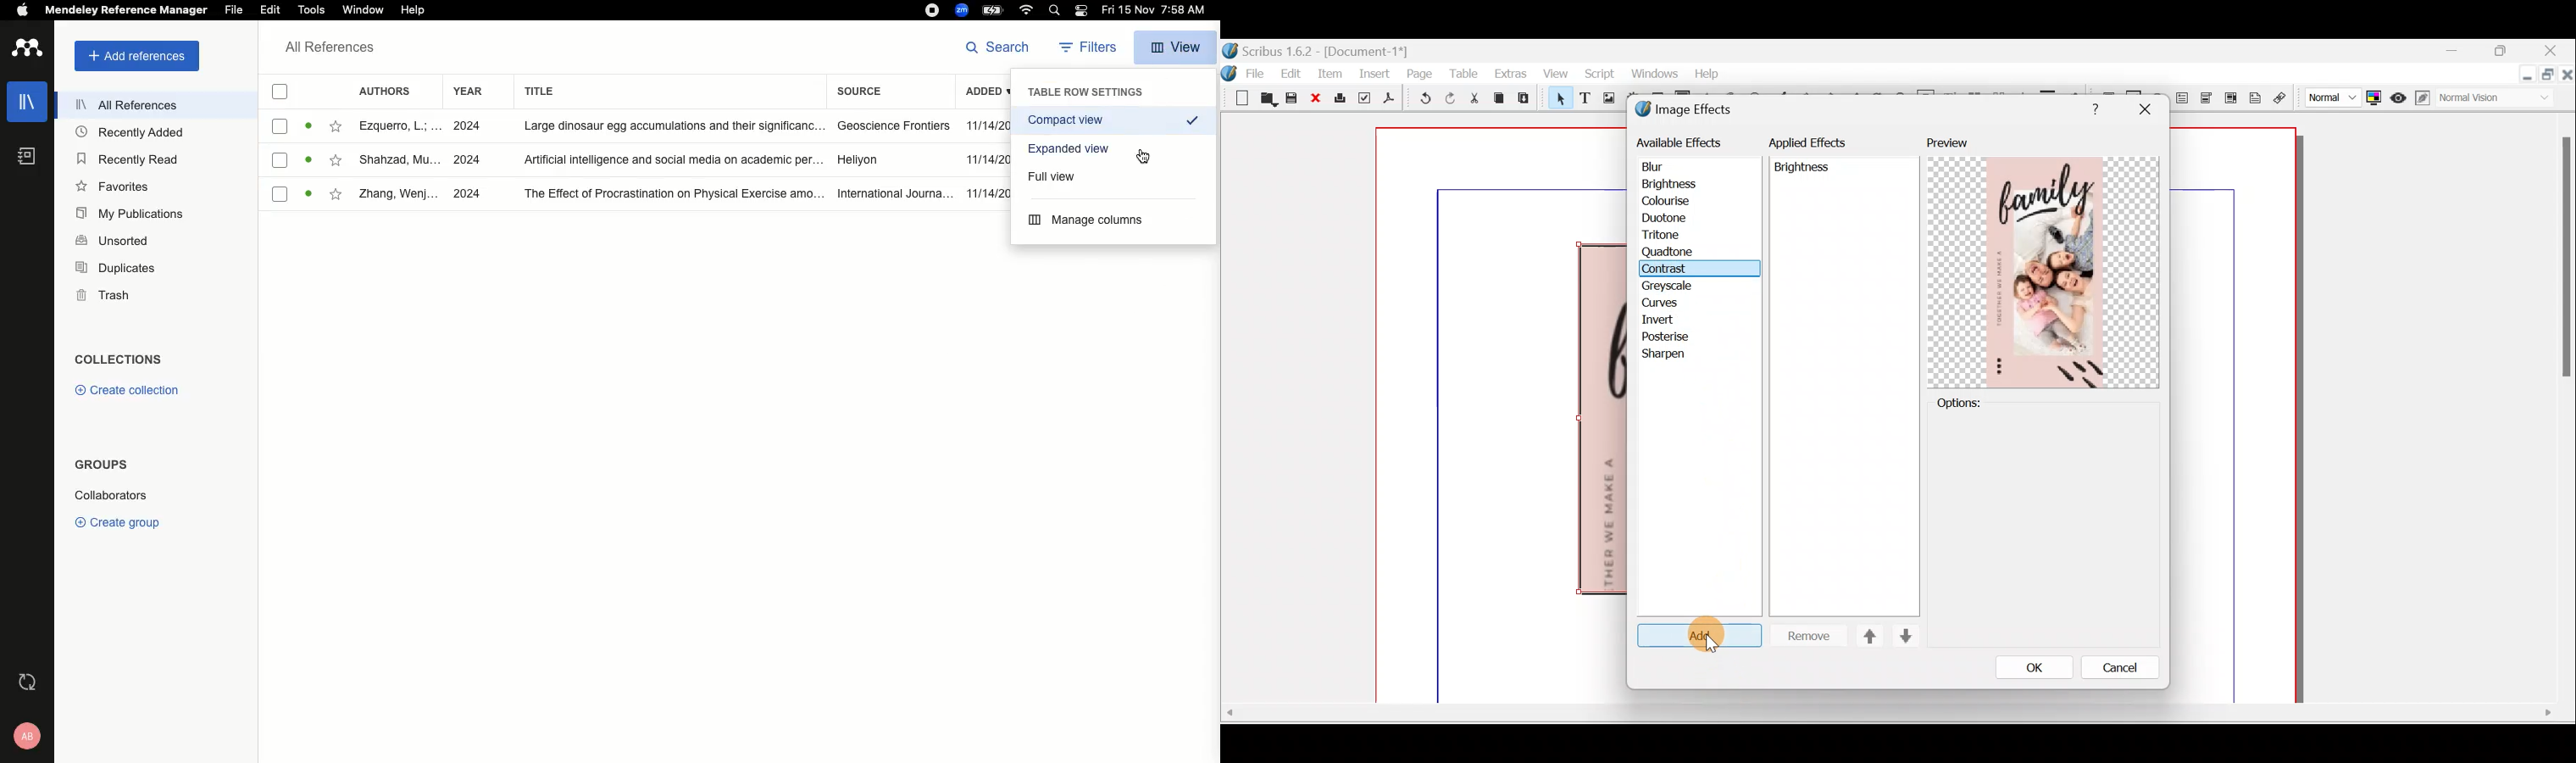 This screenshot has height=784, width=2576. I want to click on Table row settings, so click(1087, 92).